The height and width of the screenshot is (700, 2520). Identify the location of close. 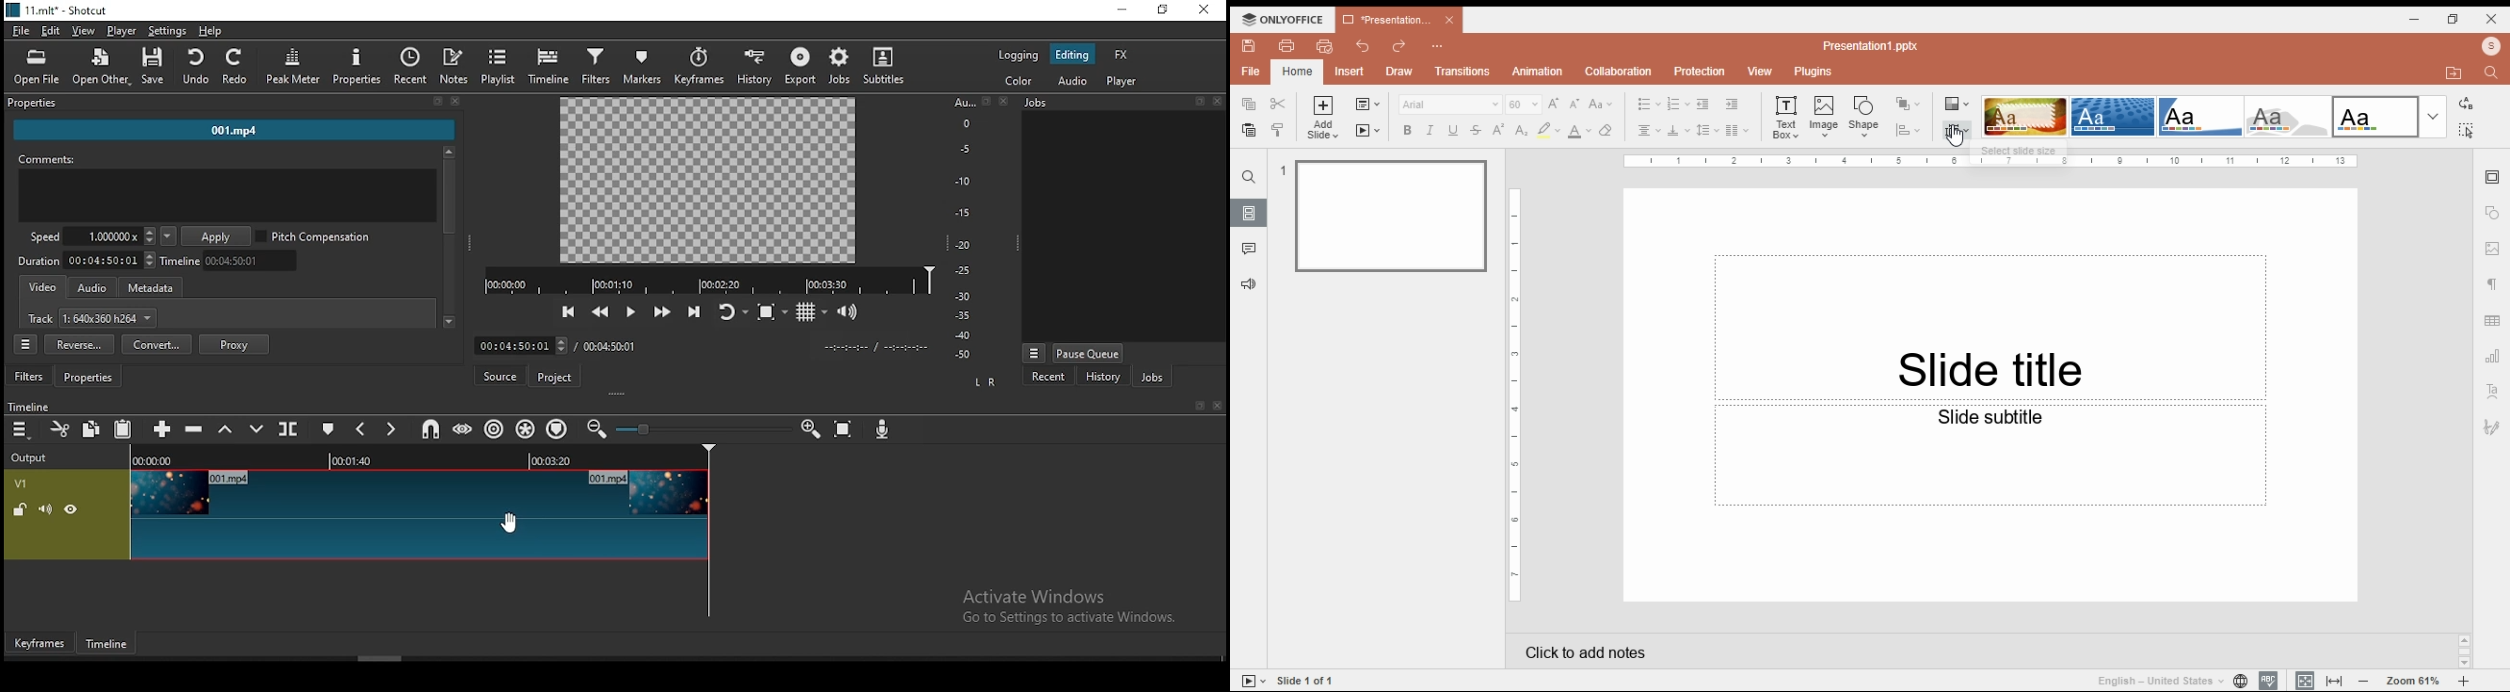
(1217, 405).